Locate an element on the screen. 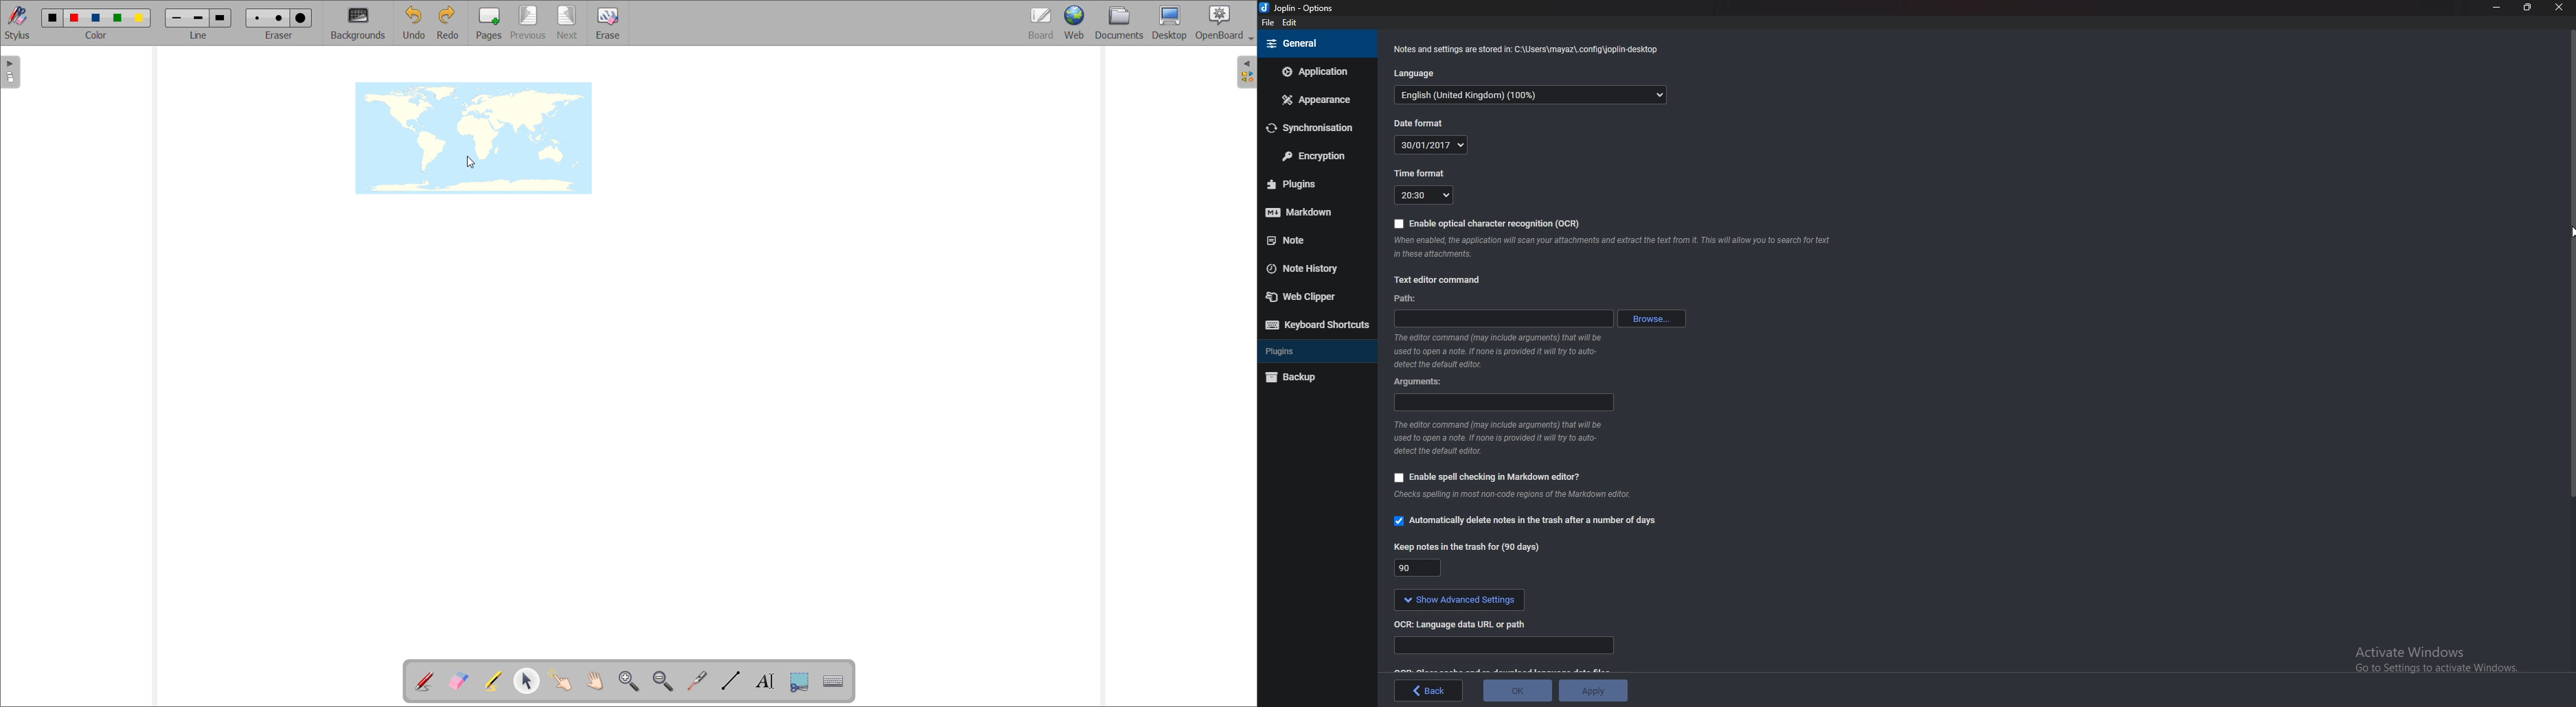 This screenshot has height=728, width=2576. Info on ocr is located at coordinates (1615, 248).